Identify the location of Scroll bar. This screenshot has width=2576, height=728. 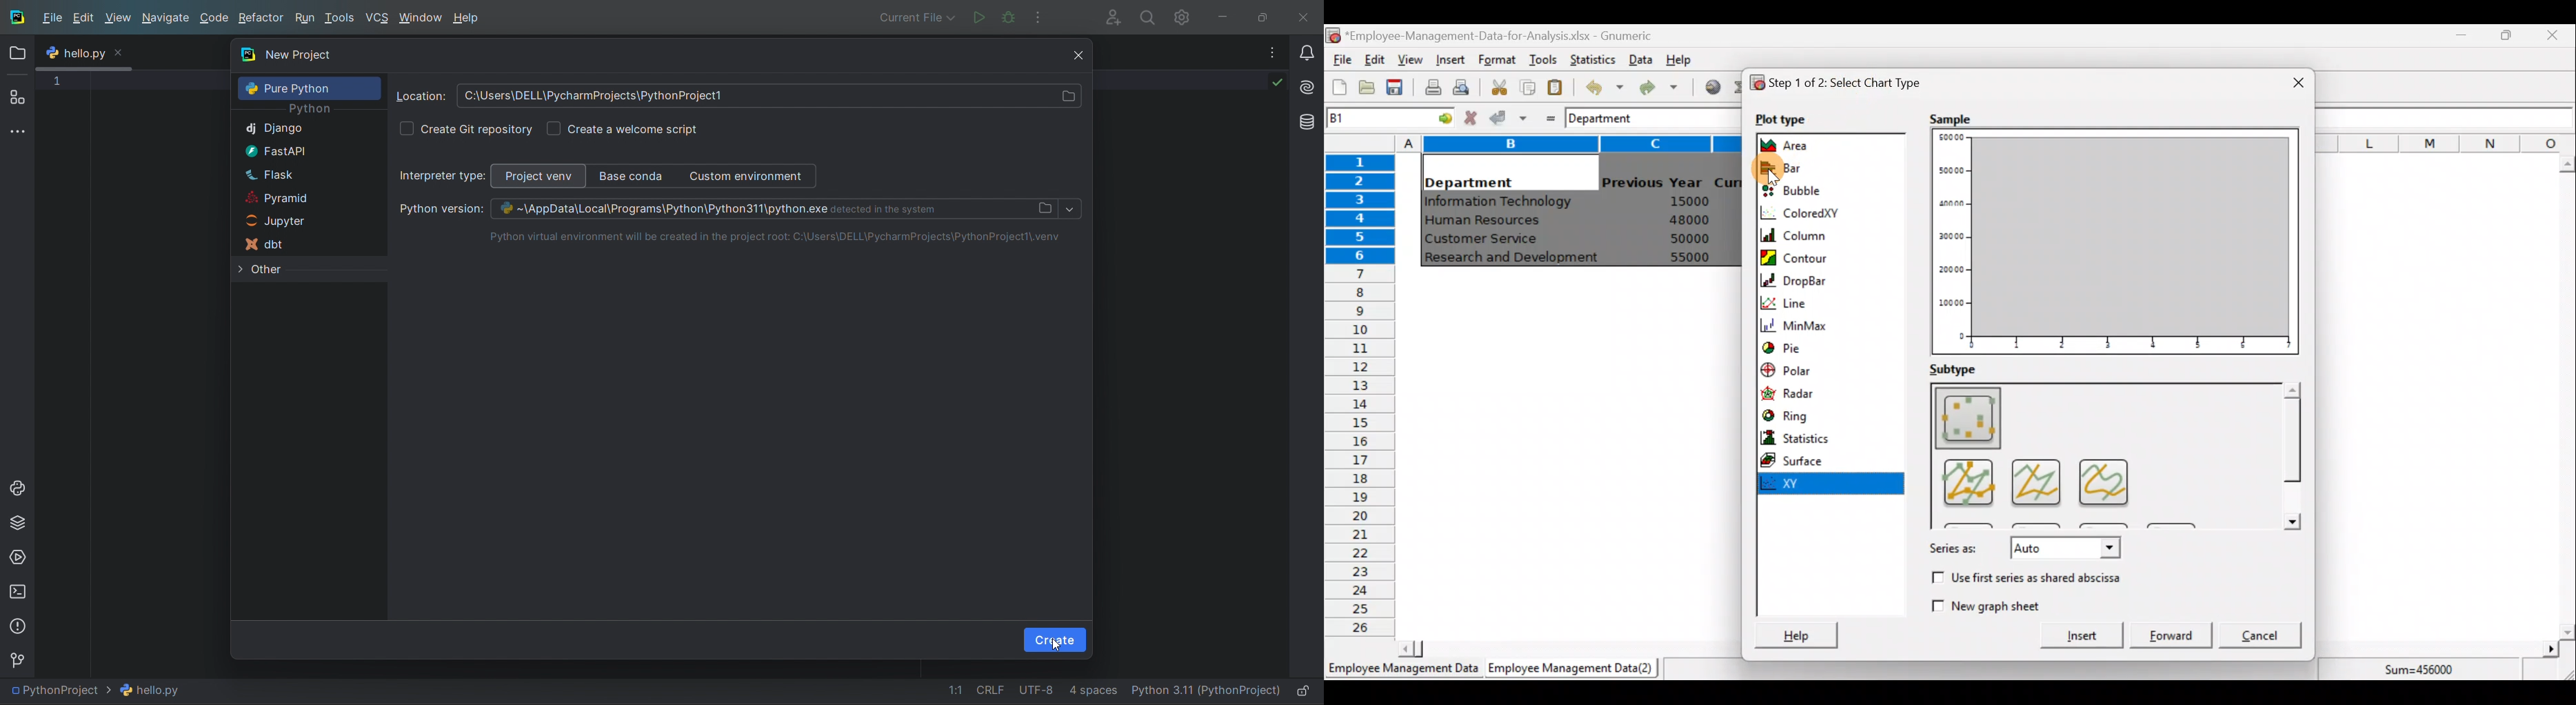
(2296, 459).